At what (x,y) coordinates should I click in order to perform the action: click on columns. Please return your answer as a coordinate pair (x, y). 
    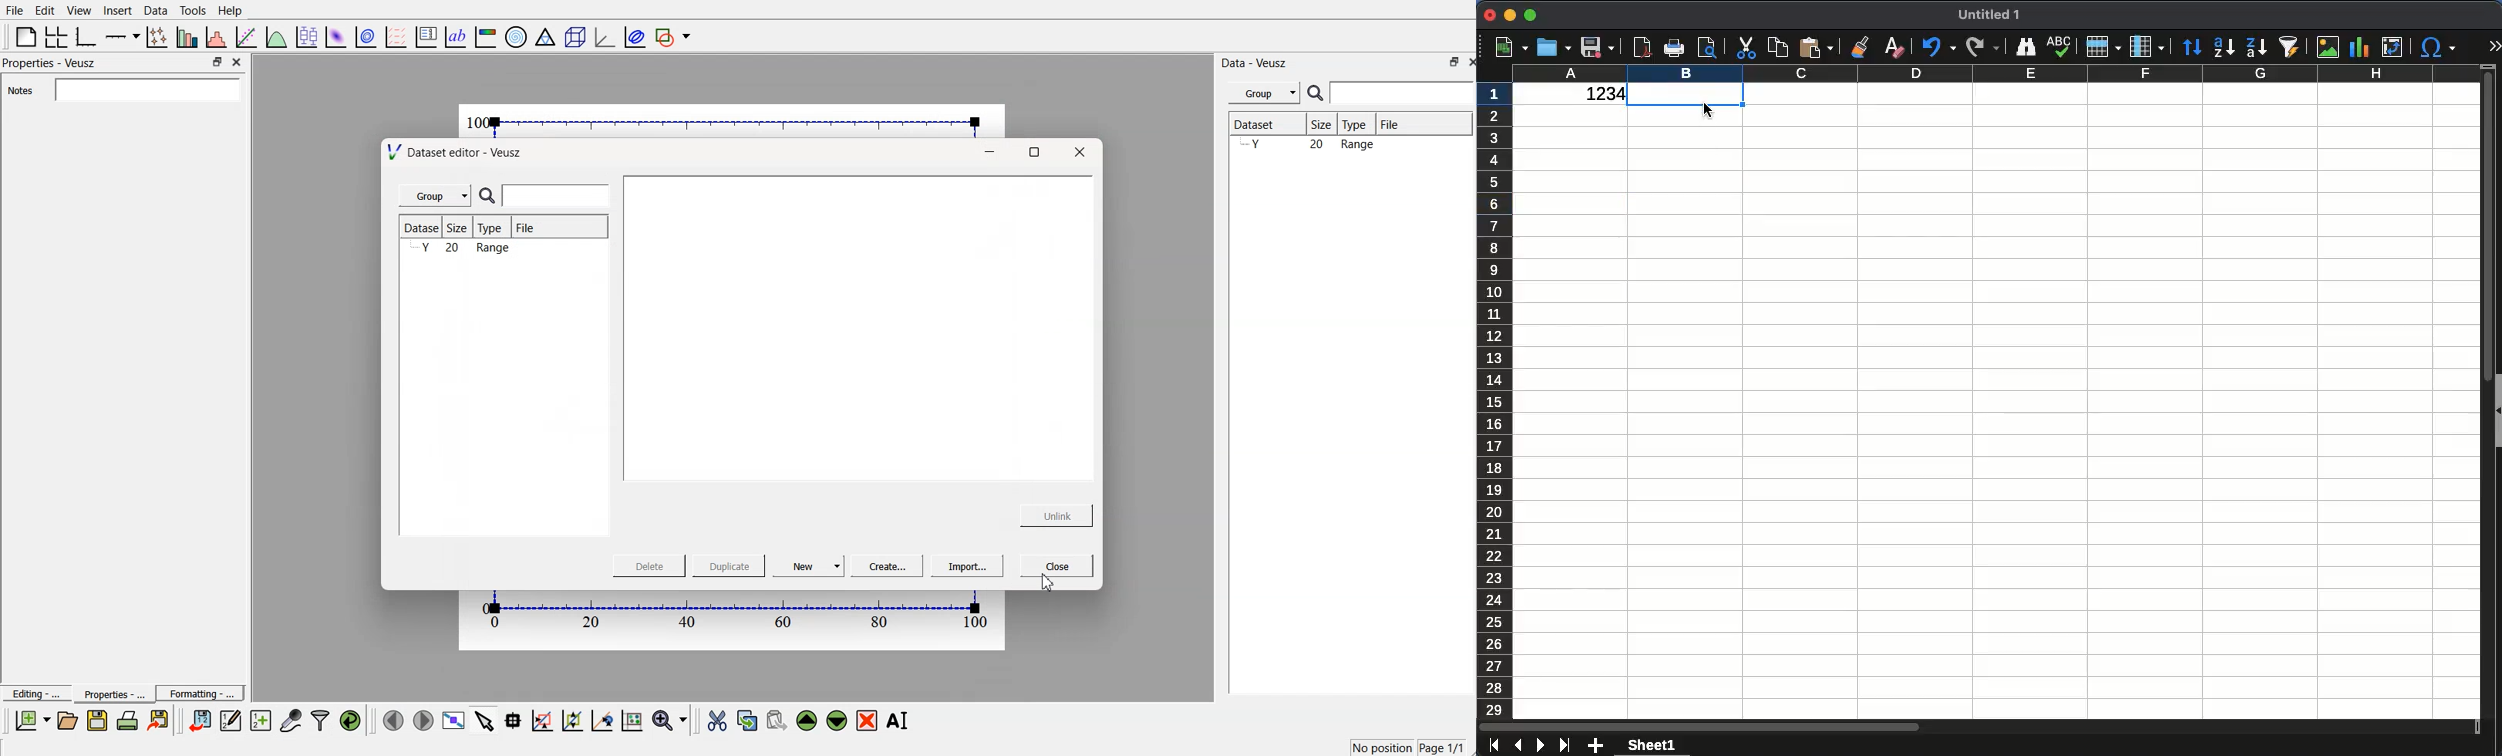
    Looking at the image, I should click on (1995, 75).